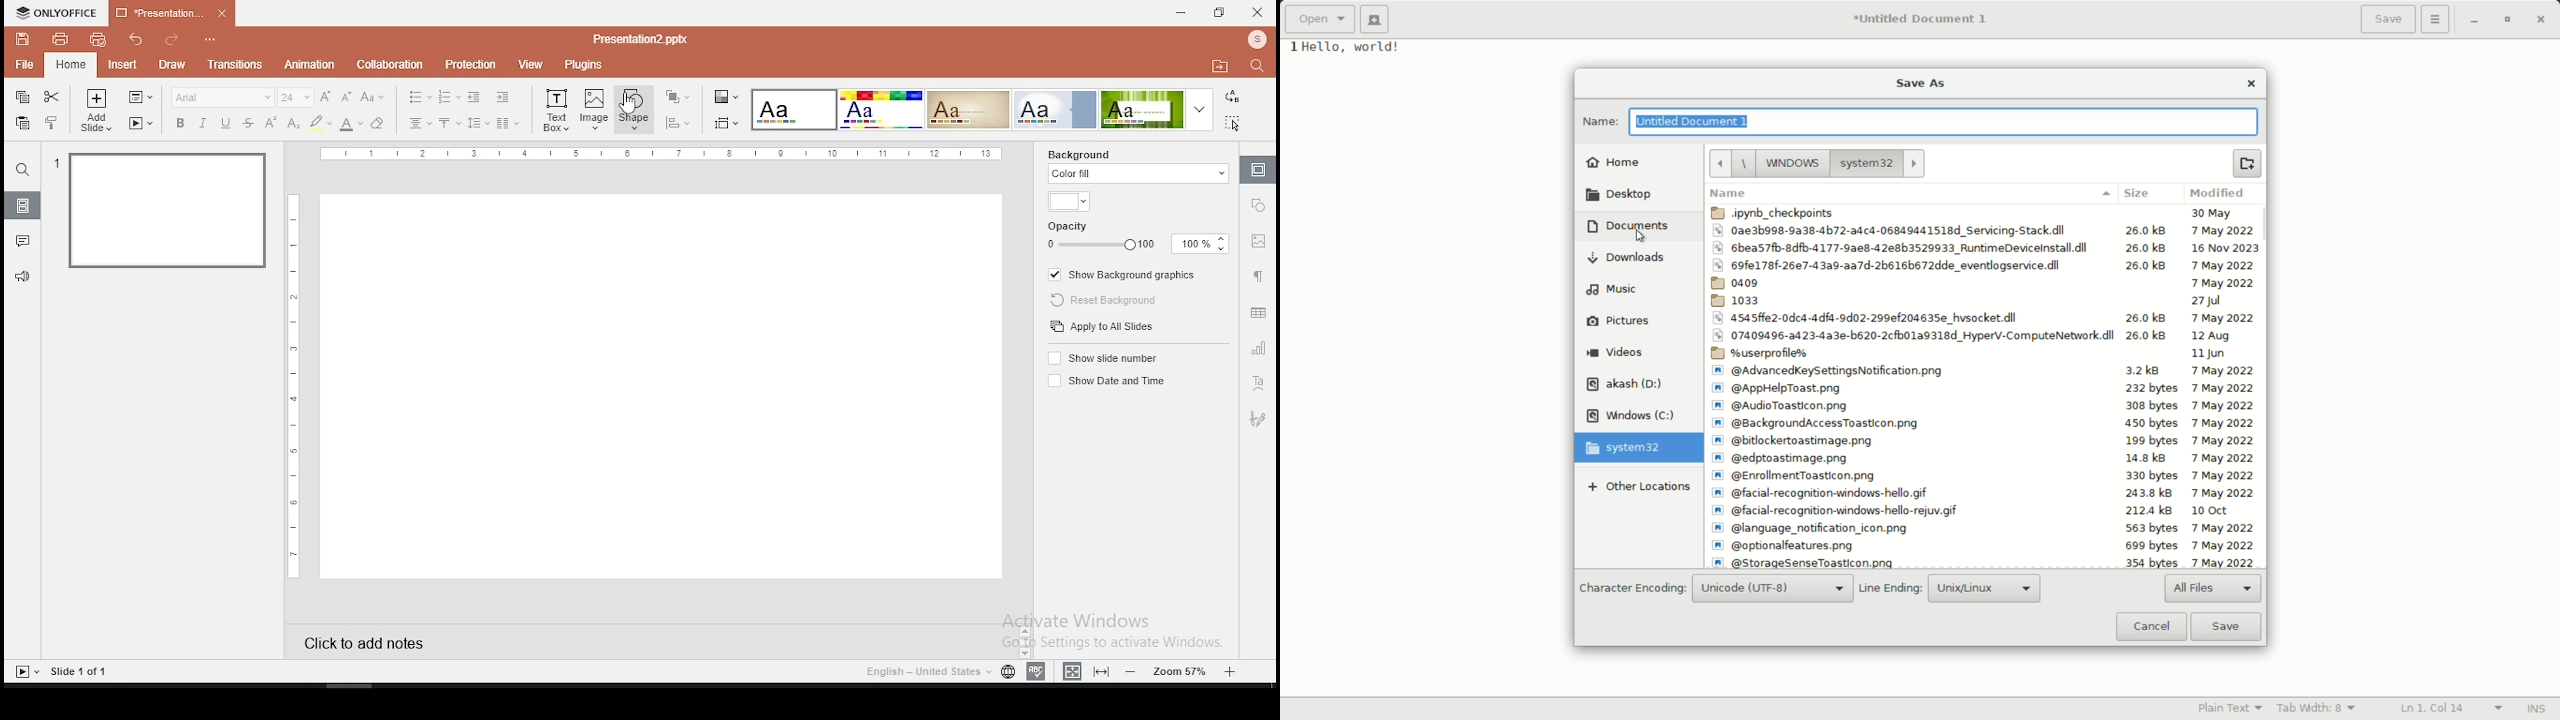  Describe the element at coordinates (419, 97) in the screenshot. I see `bullets` at that location.